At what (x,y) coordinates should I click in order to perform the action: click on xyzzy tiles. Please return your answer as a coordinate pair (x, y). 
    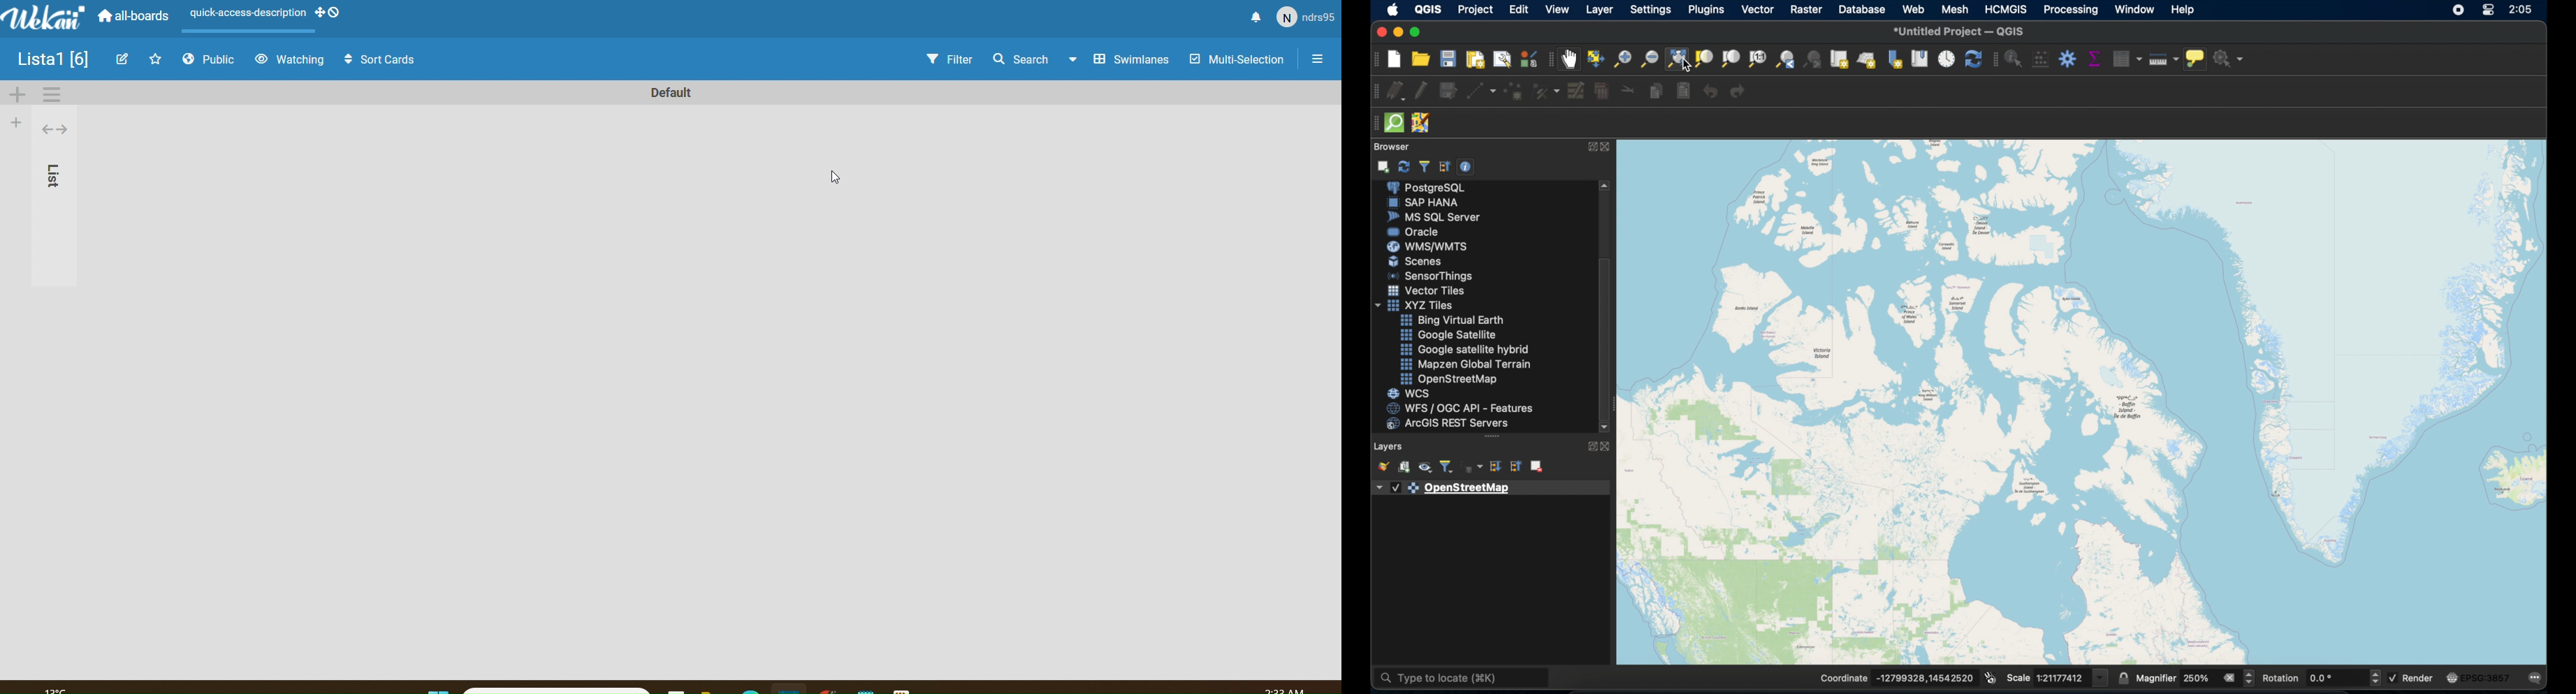
    Looking at the image, I should click on (1415, 306).